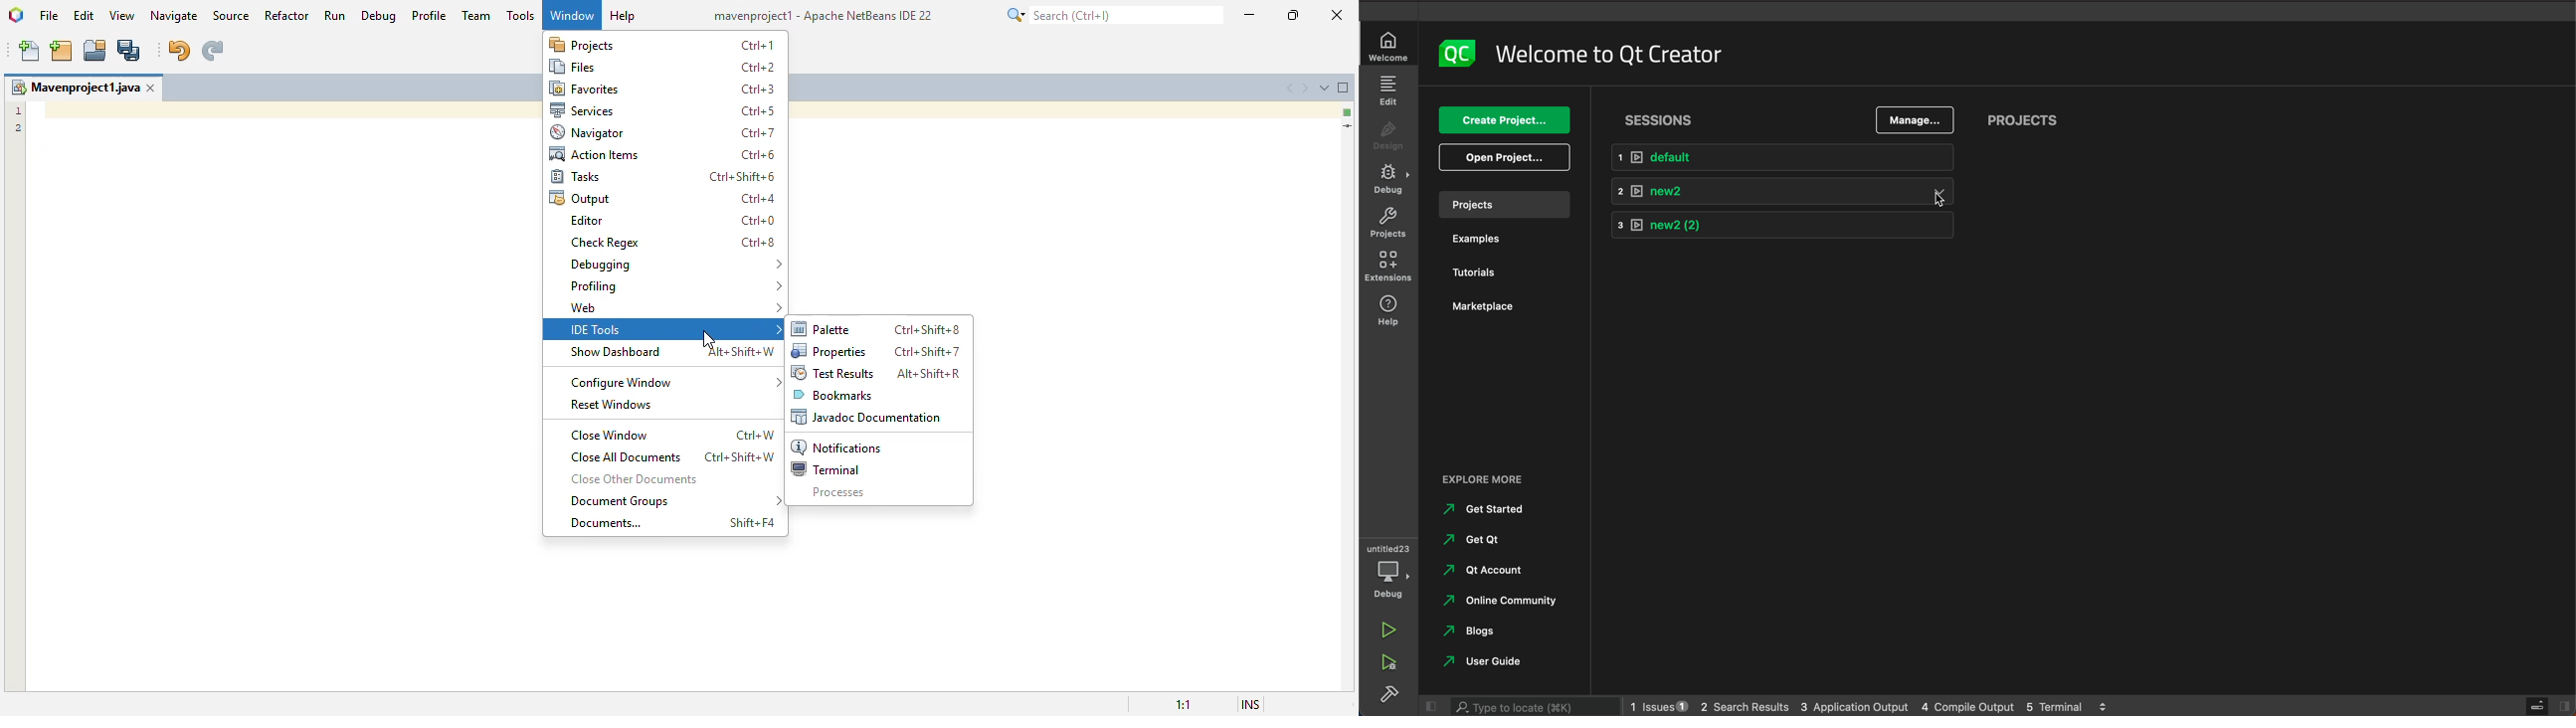 This screenshot has height=728, width=2576. What do you see at coordinates (178, 51) in the screenshot?
I see `undo` at bounding box center [178, 51].